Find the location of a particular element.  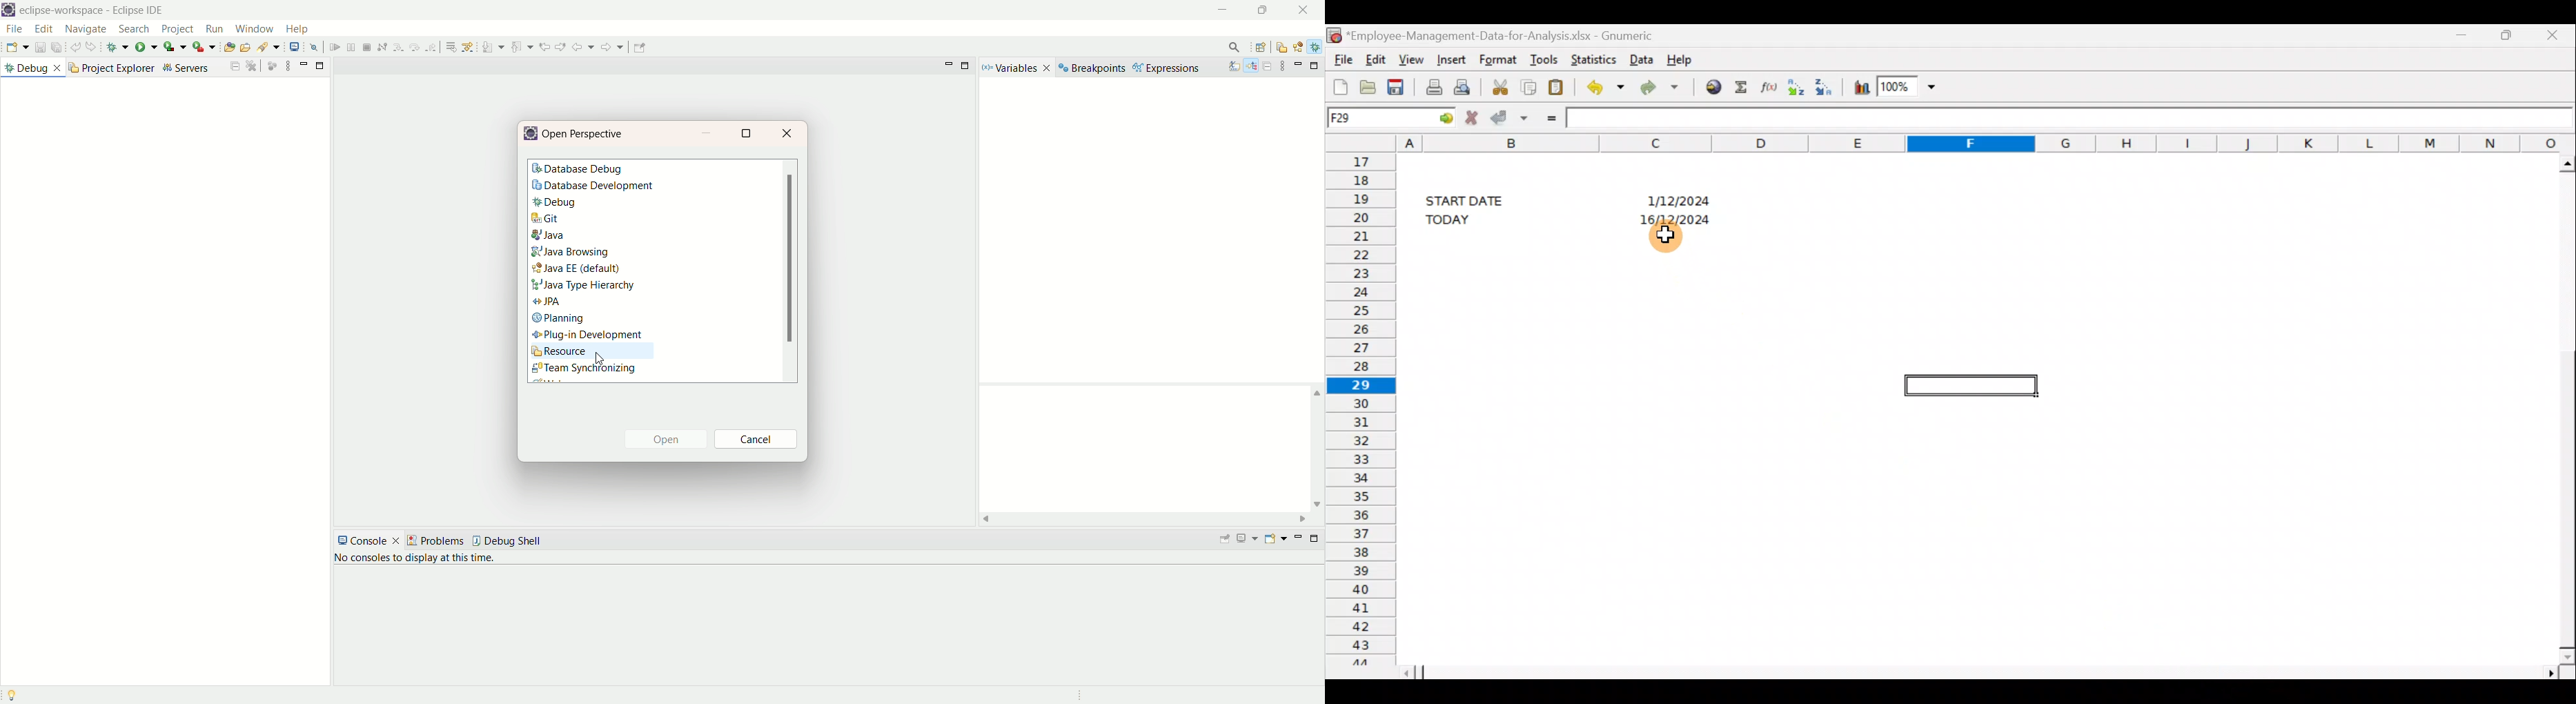

search is located at coordinates (135, 28).